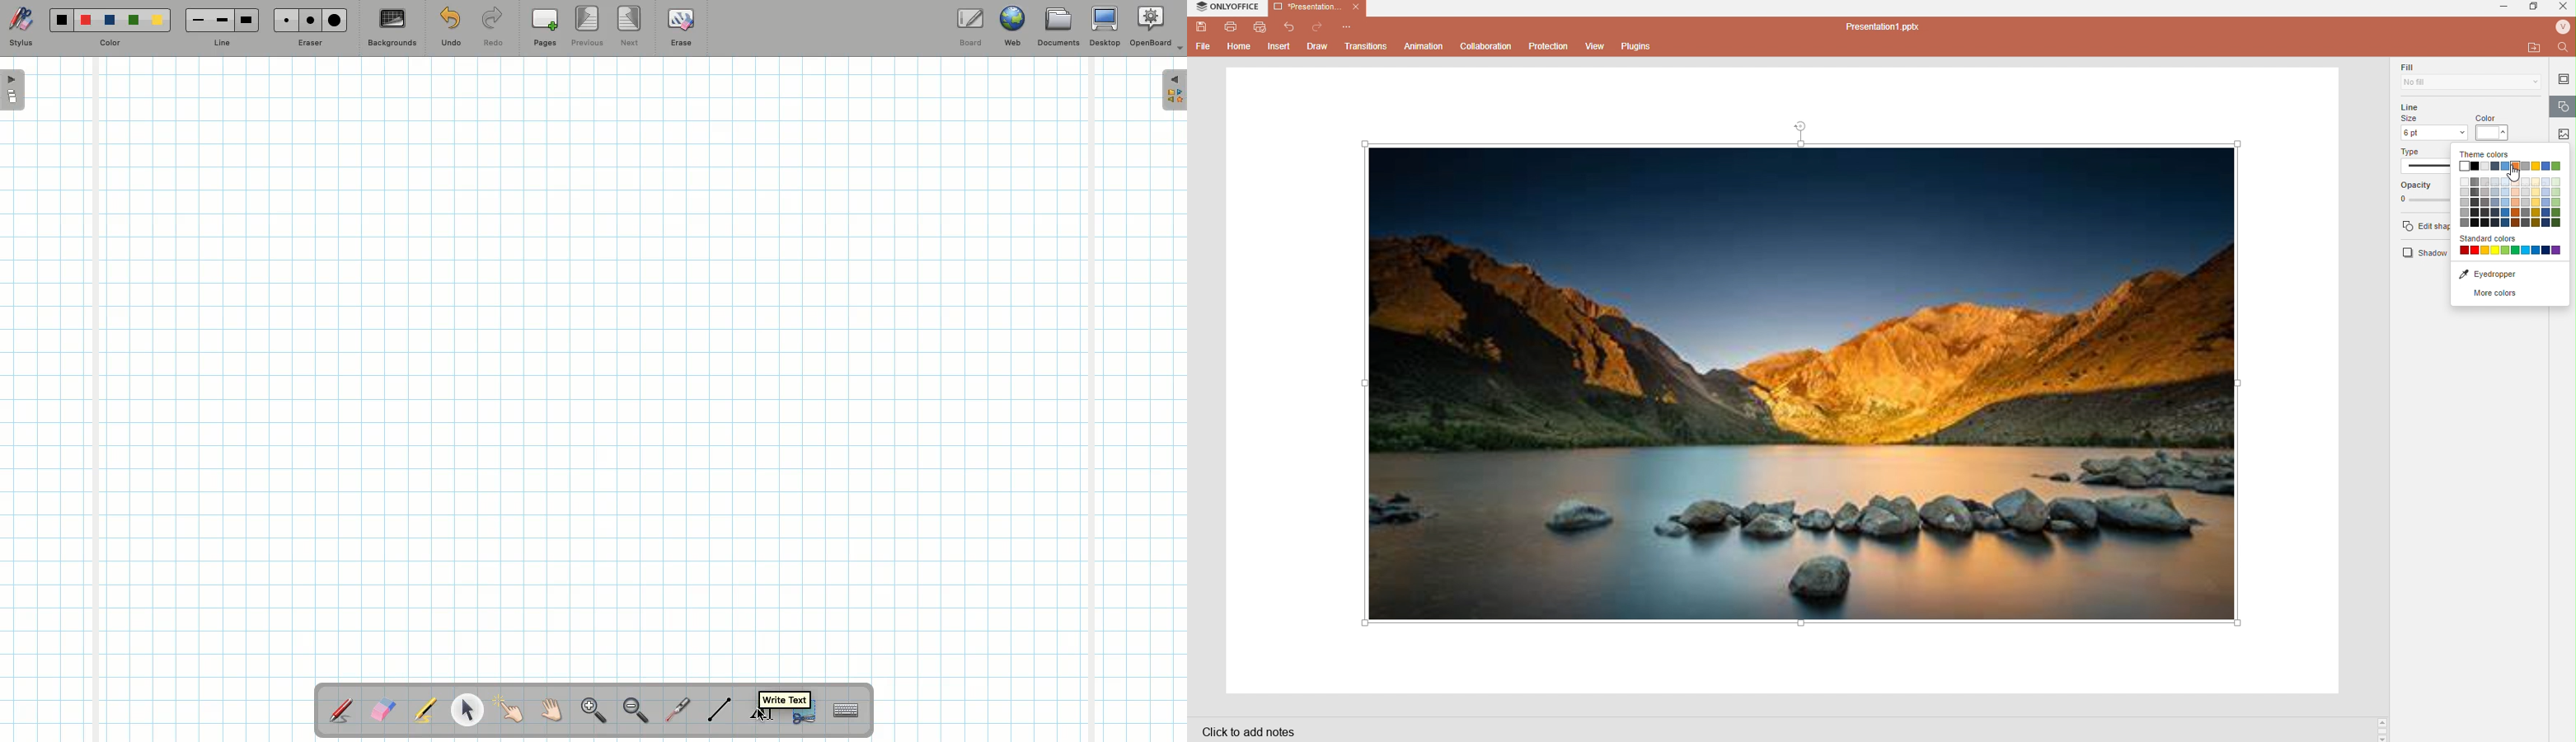  Describe the element at coordinates (1306, 7) in the screenshot. I see `Presentation1.` at that location.